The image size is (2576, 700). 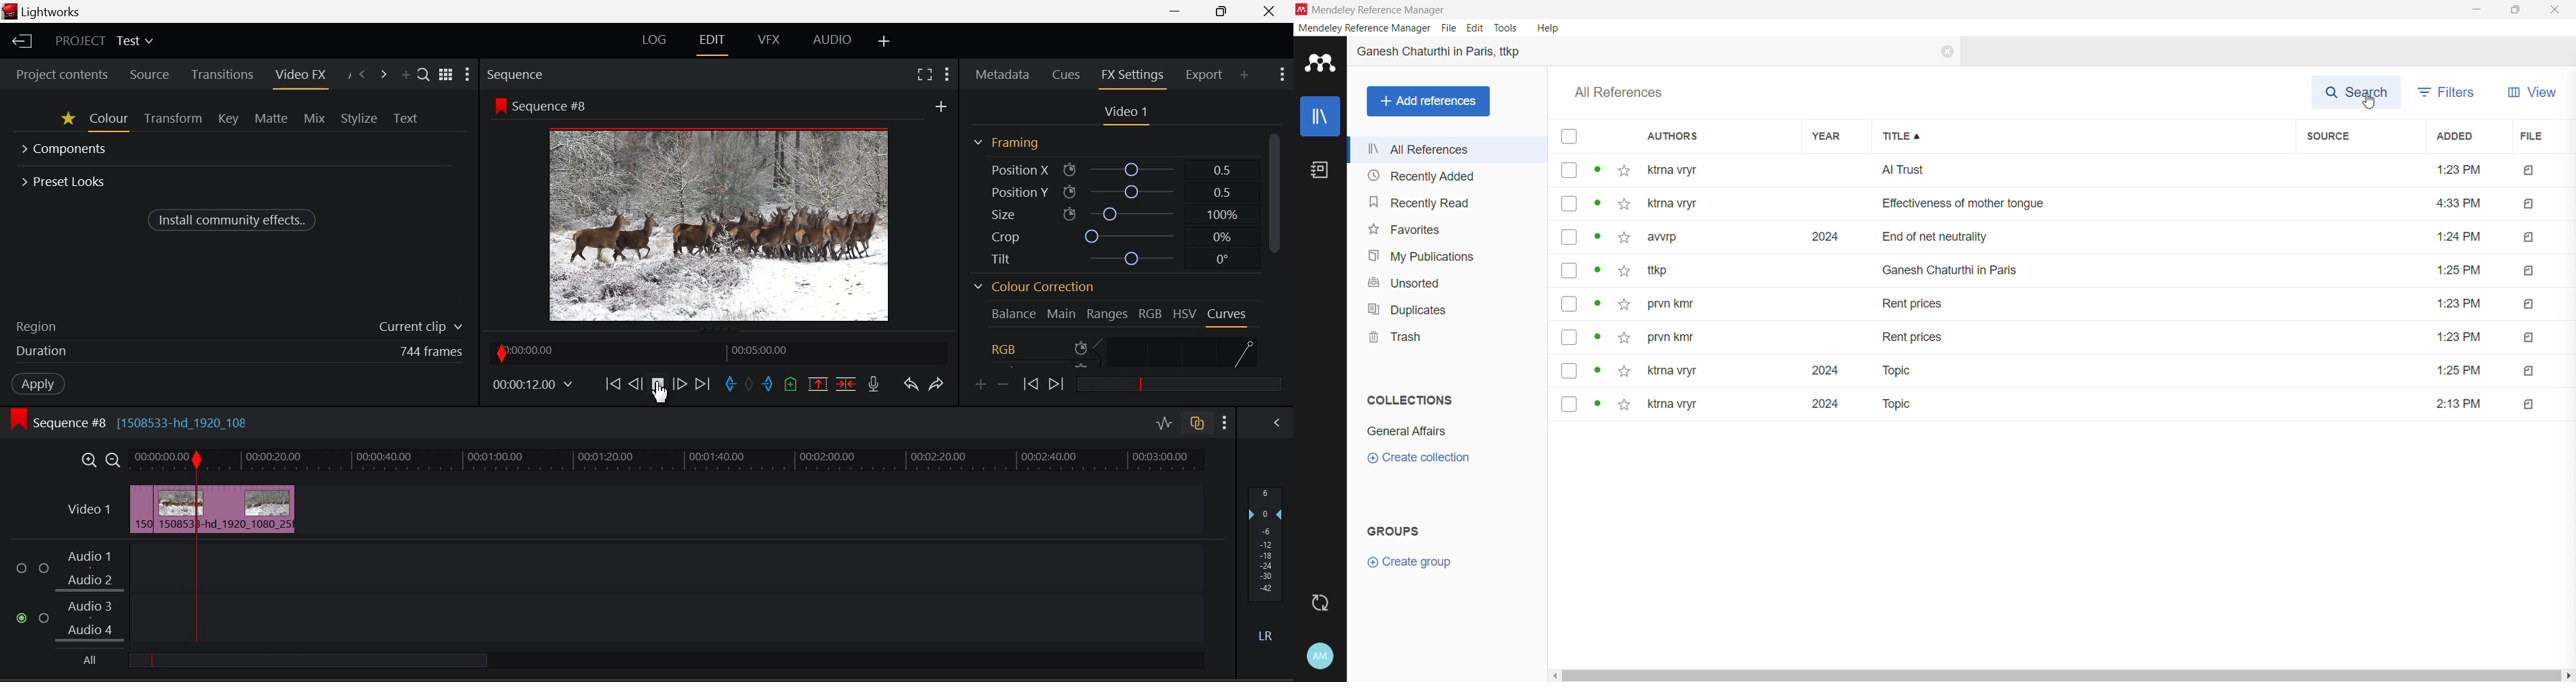 What do you see at coordinates (1625, 93) in the screenshot?
I see `All References` at bounding box center [1625, 93].